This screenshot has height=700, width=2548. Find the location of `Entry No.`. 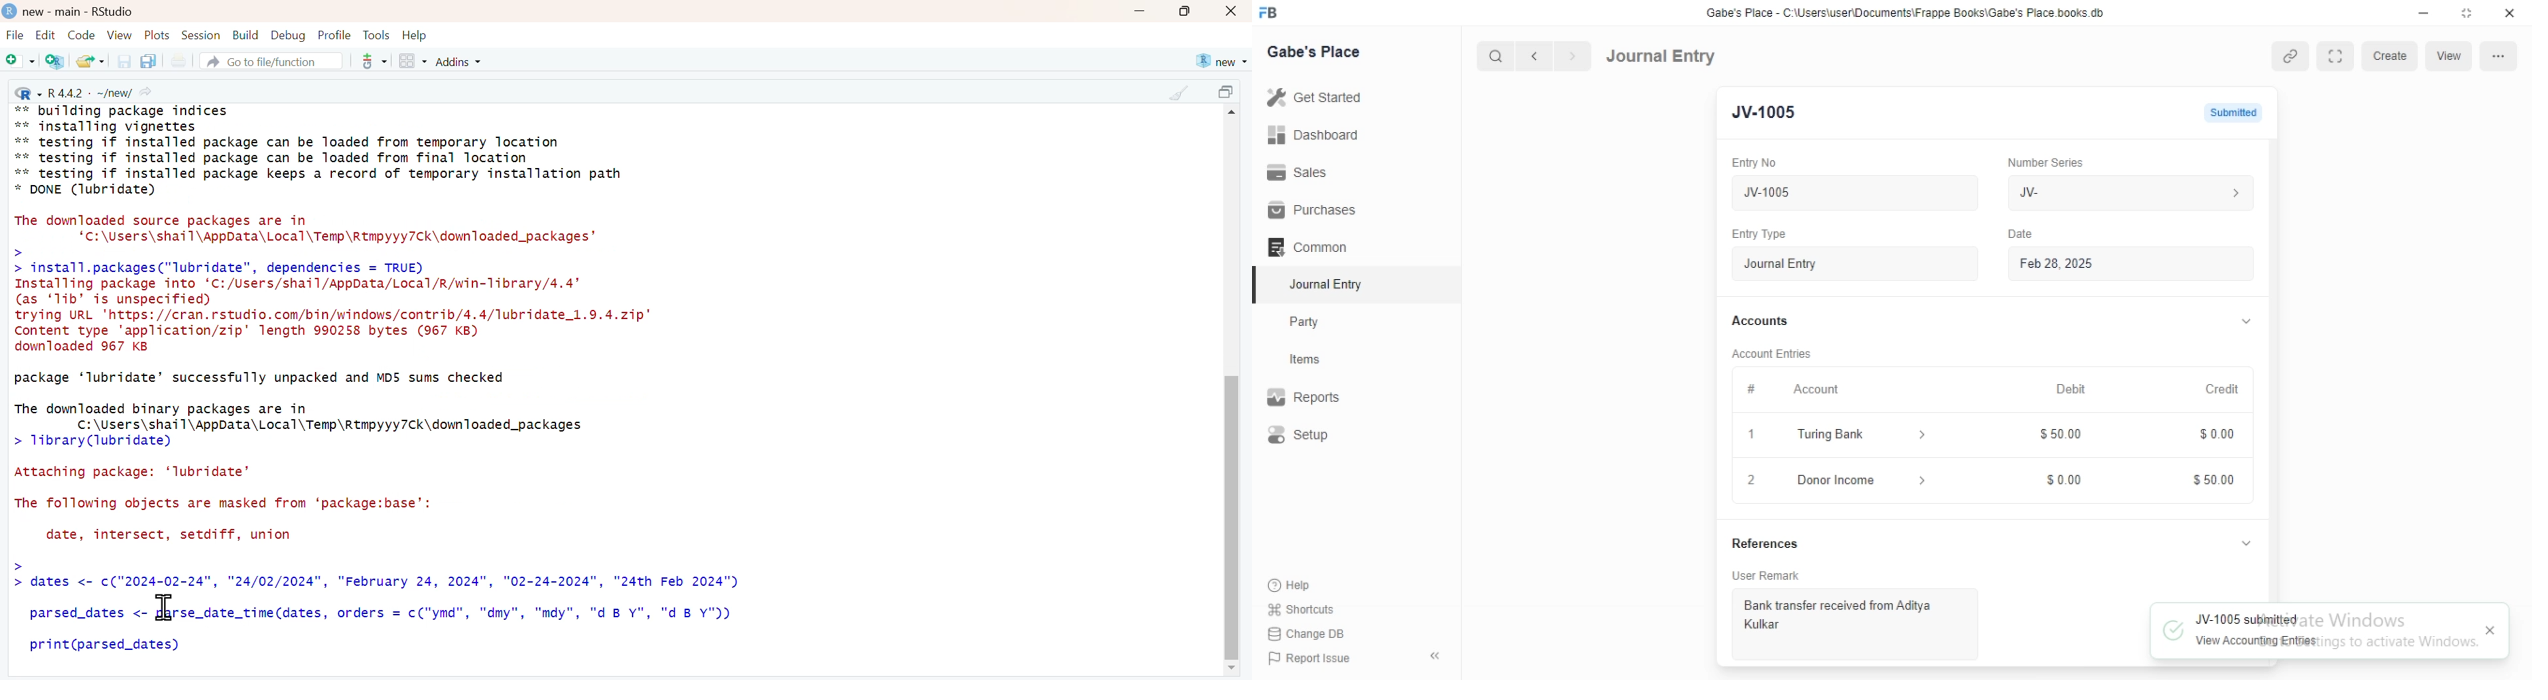

Entry No. is located at coordinates (1760, 163).